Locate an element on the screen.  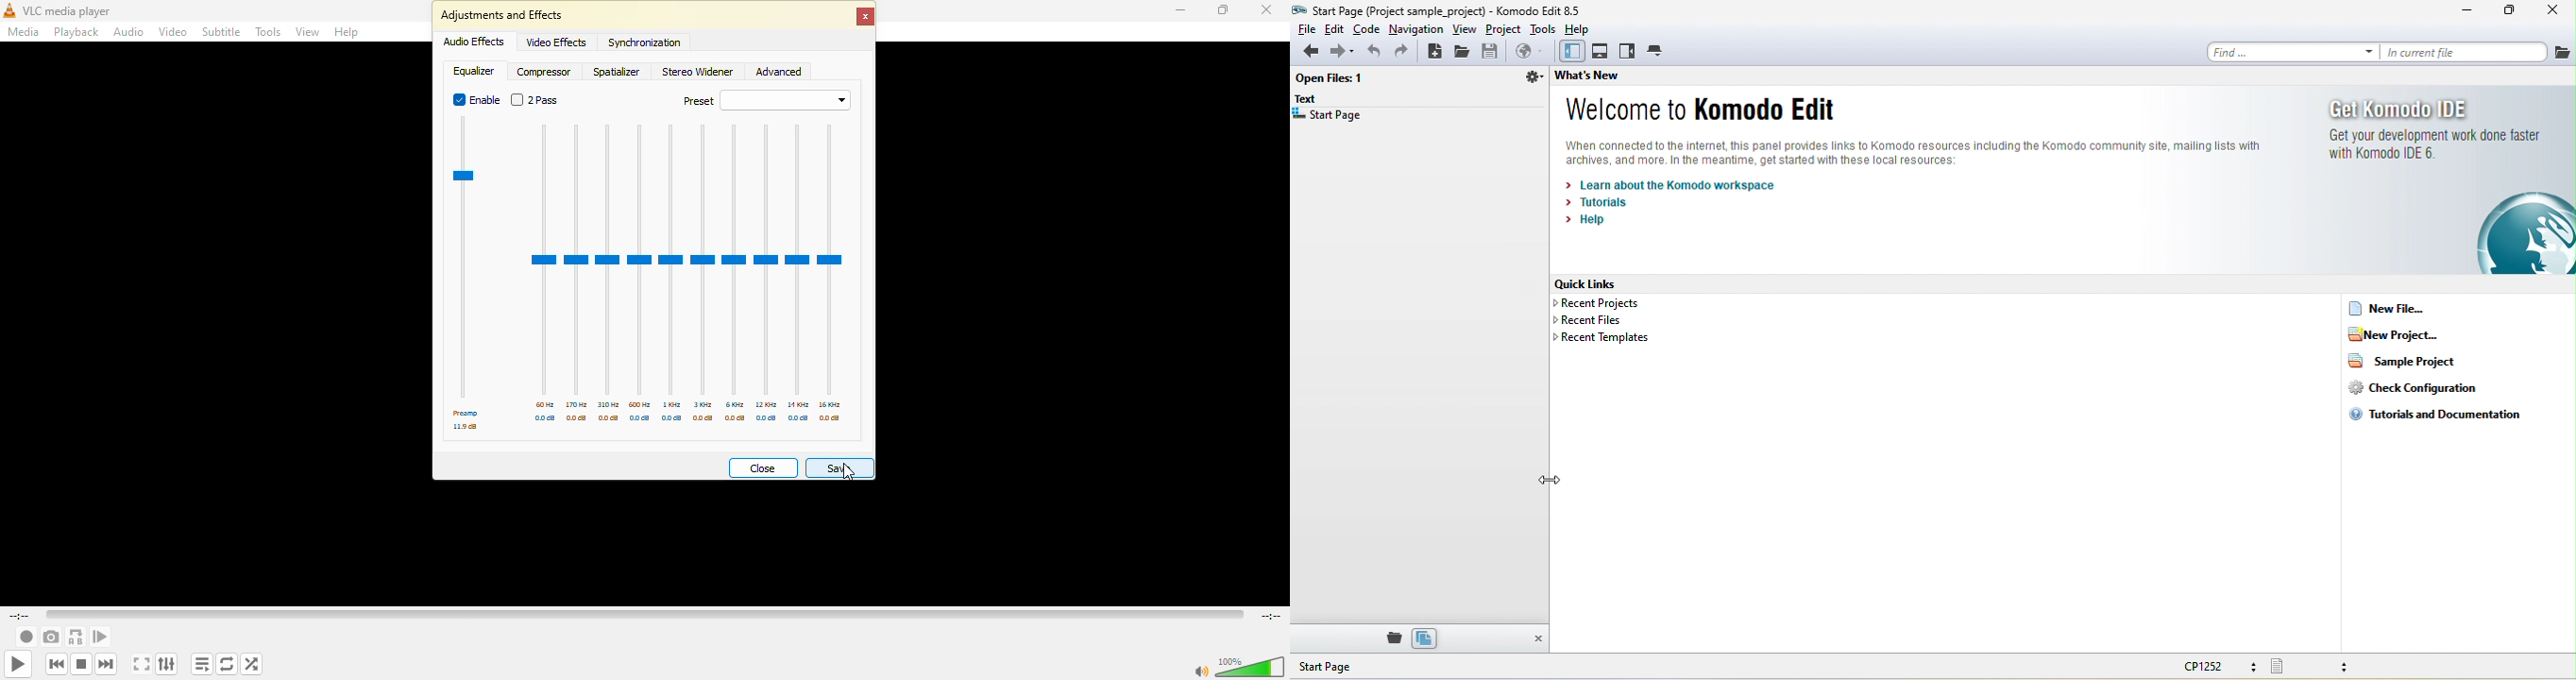
quick lines is located at coordinates (1599, 284).